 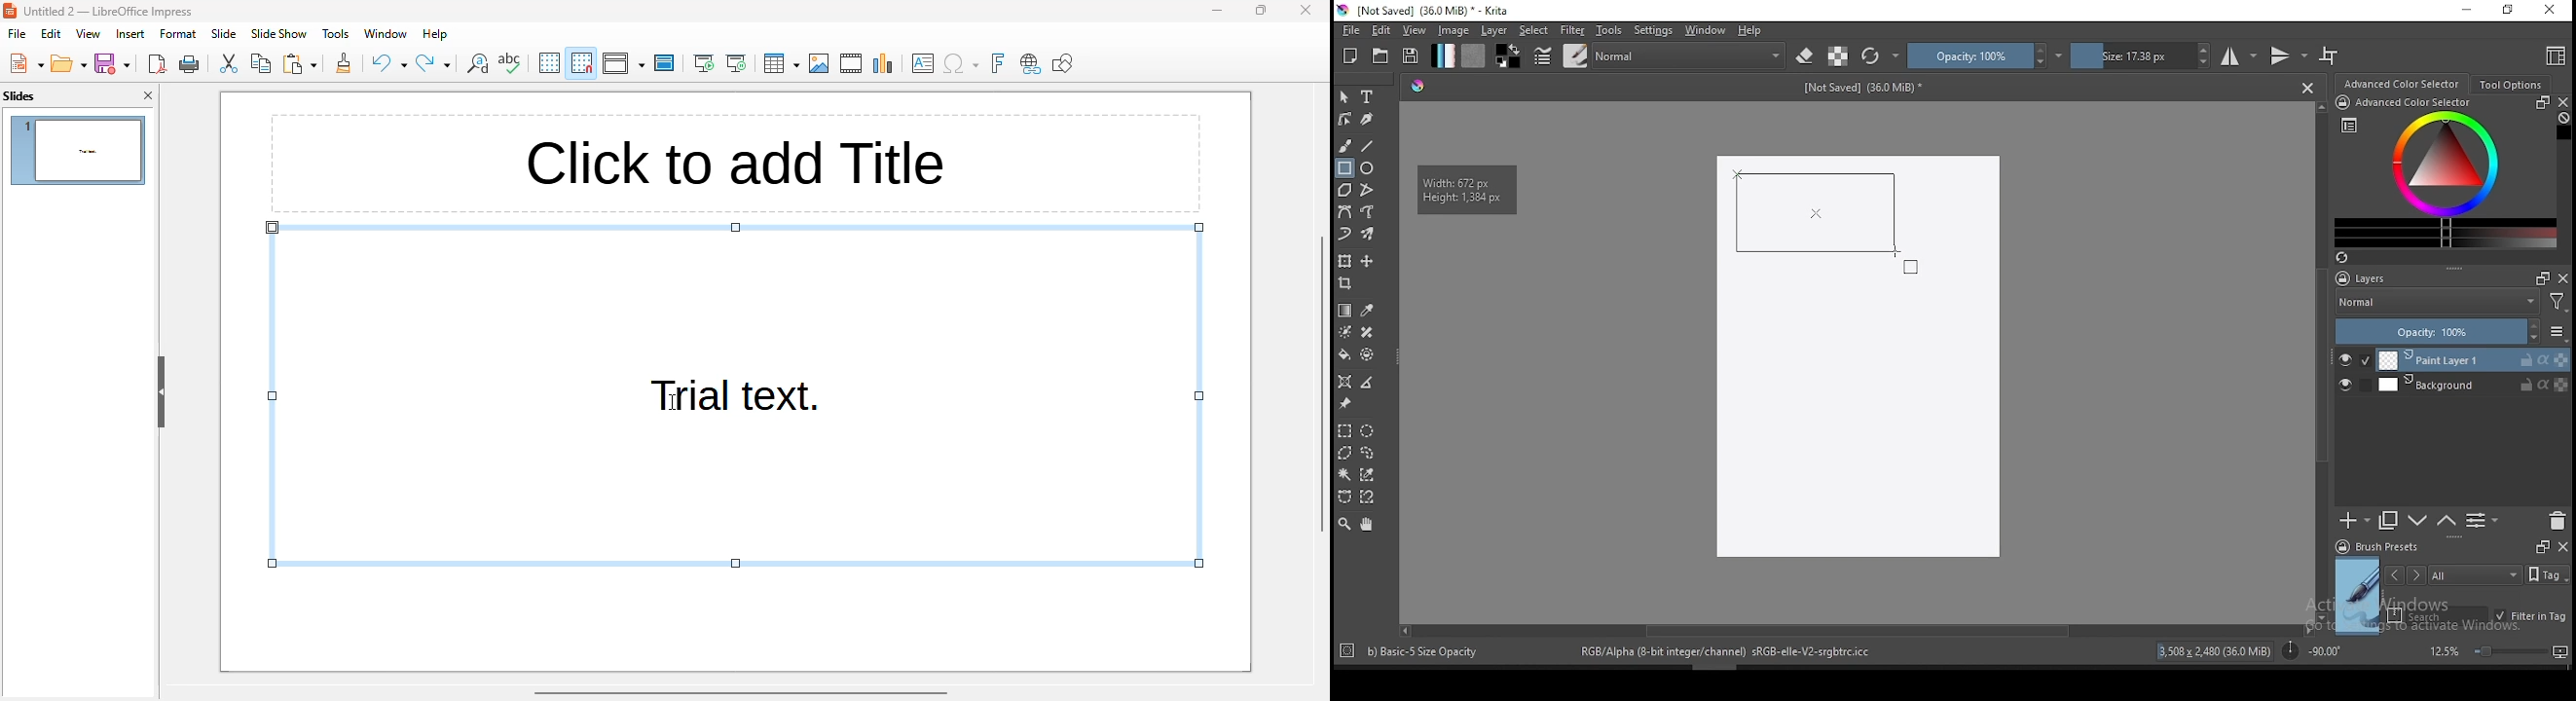 I want to click on Frames, so click(x=2542, y=546).